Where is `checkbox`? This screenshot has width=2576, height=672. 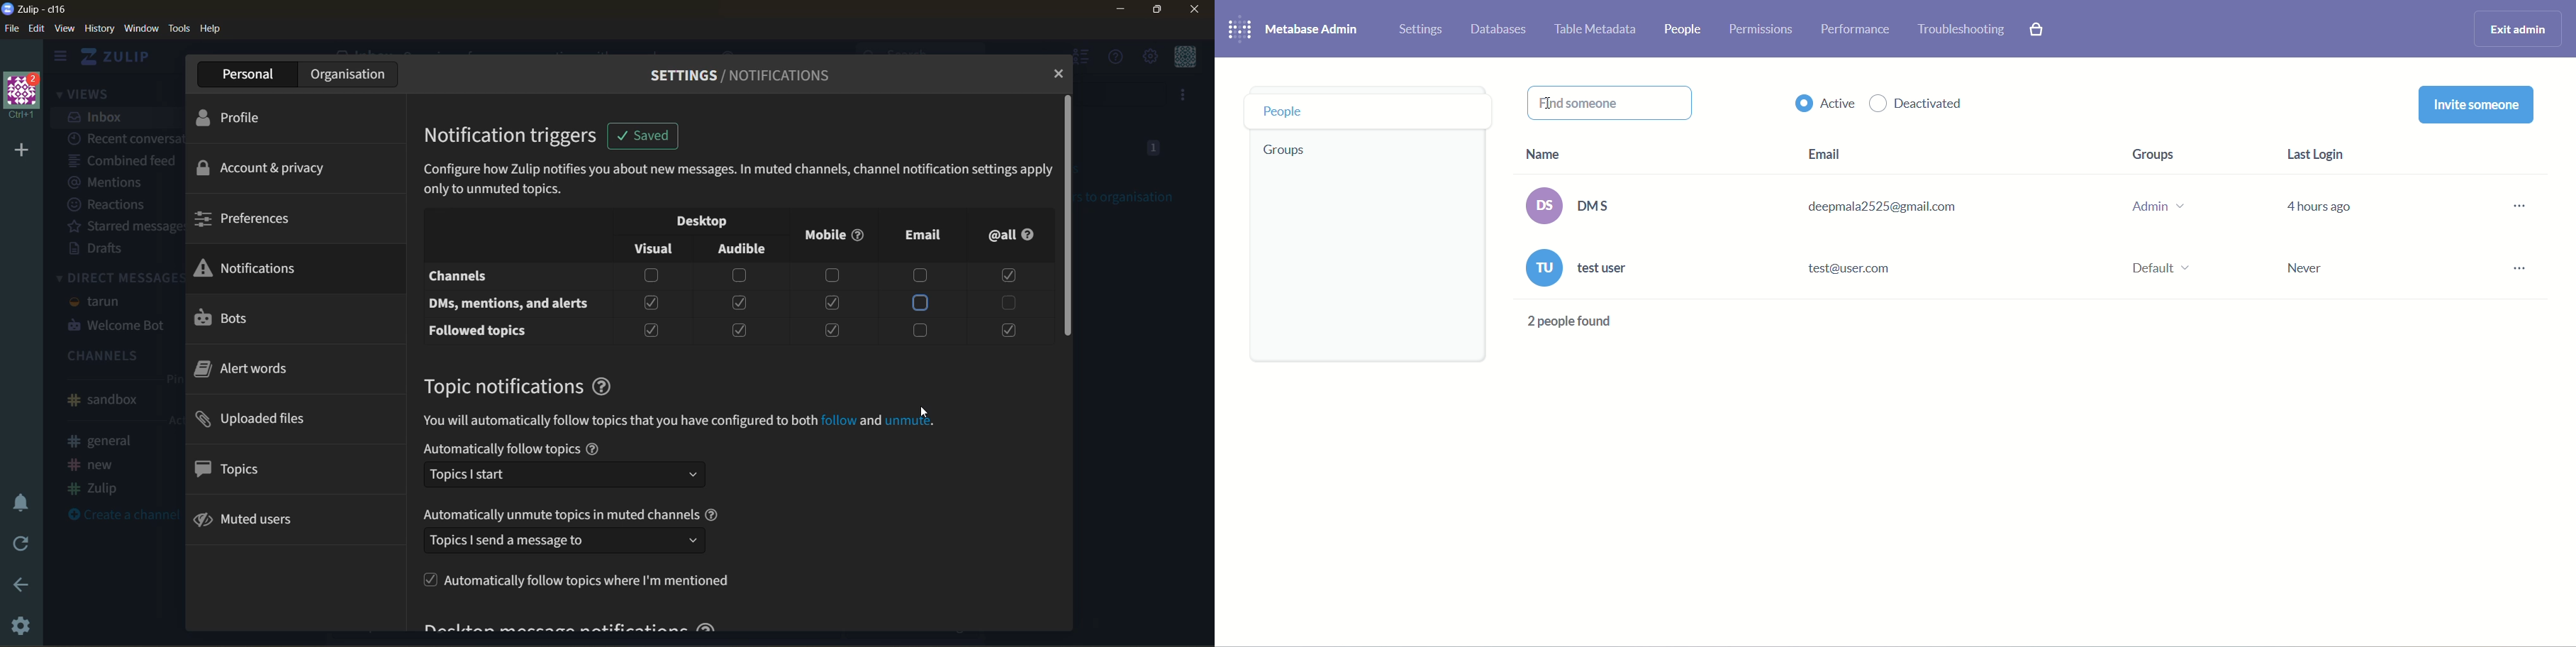 checkbox is located at coordinates (652, 302).